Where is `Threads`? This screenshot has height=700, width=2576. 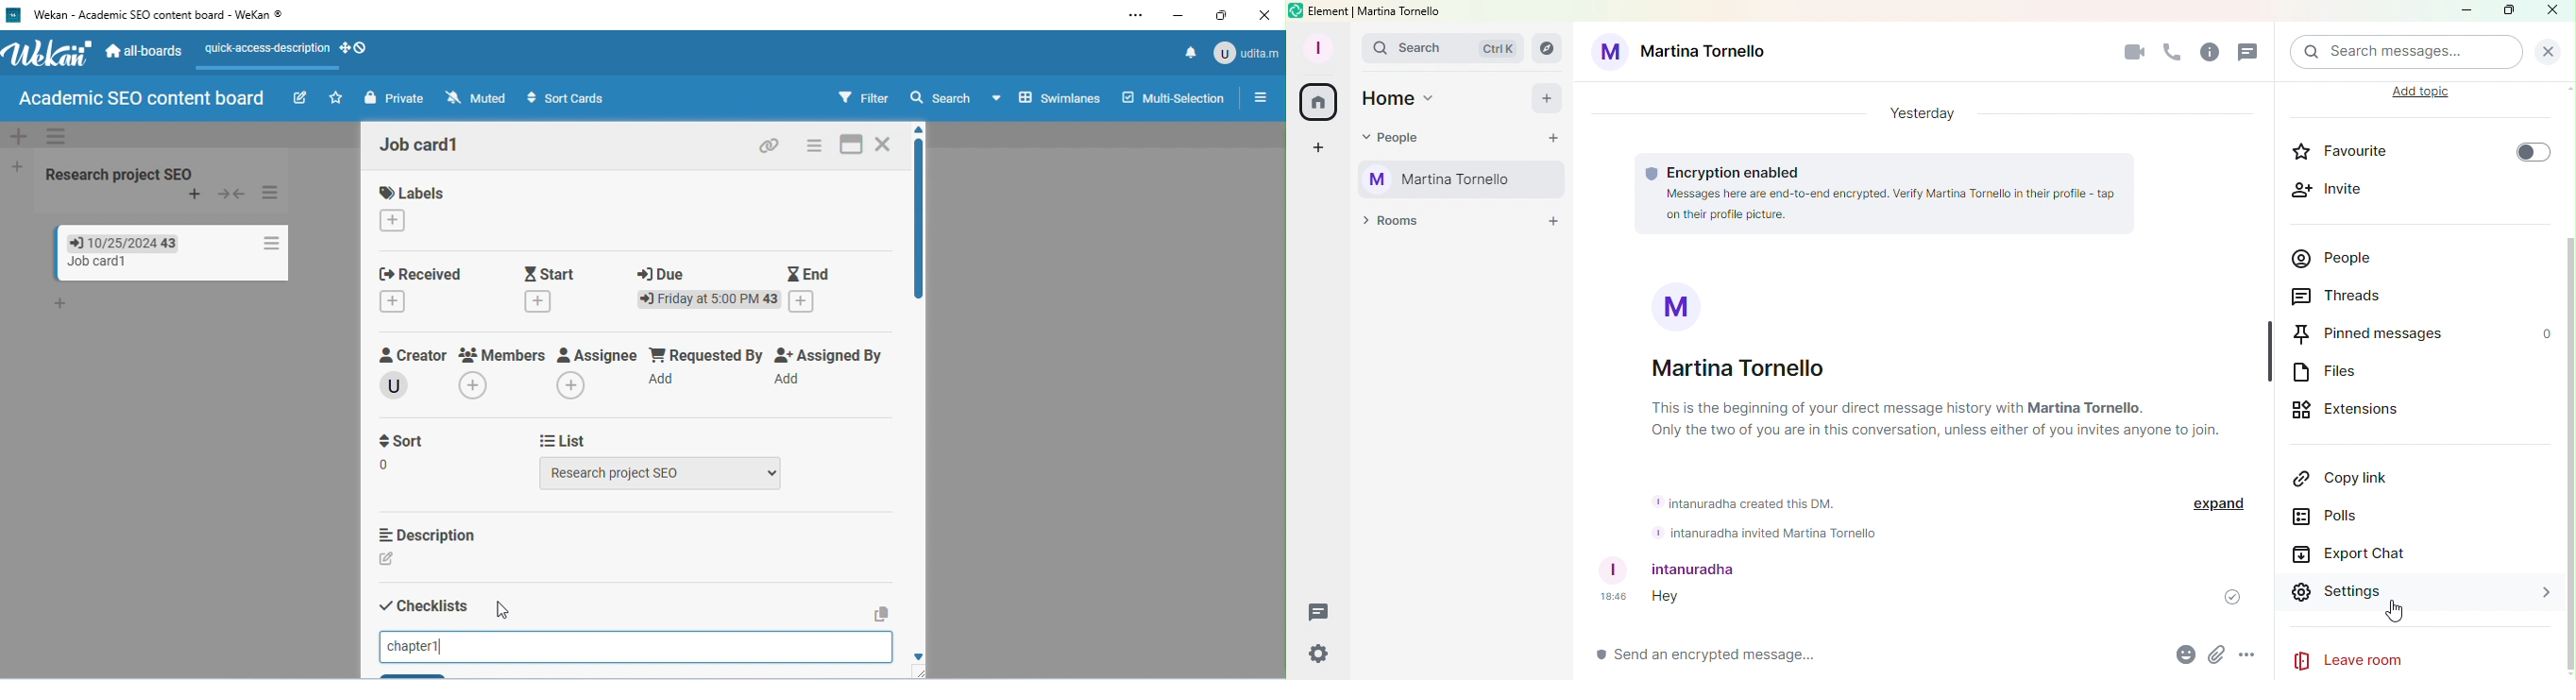 Threads is located at coordinates (2372, 297).